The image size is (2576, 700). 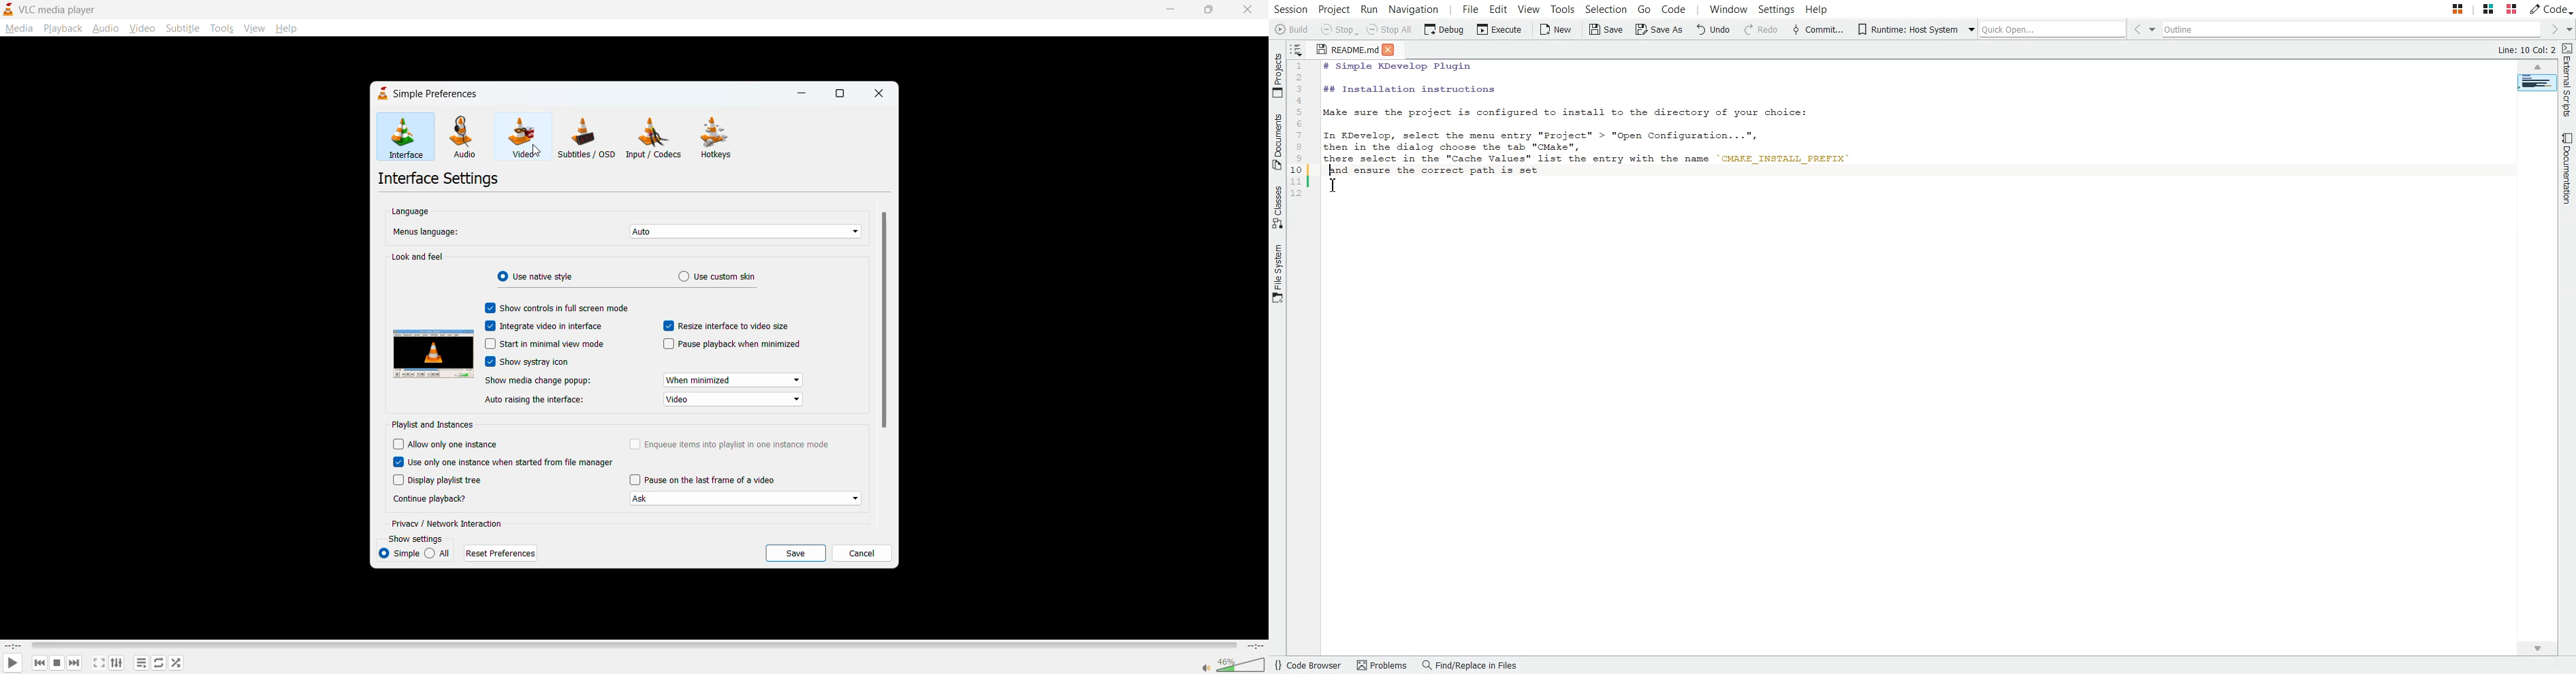 I want to click on start in minimal view mode, so click(x=545, y=342).